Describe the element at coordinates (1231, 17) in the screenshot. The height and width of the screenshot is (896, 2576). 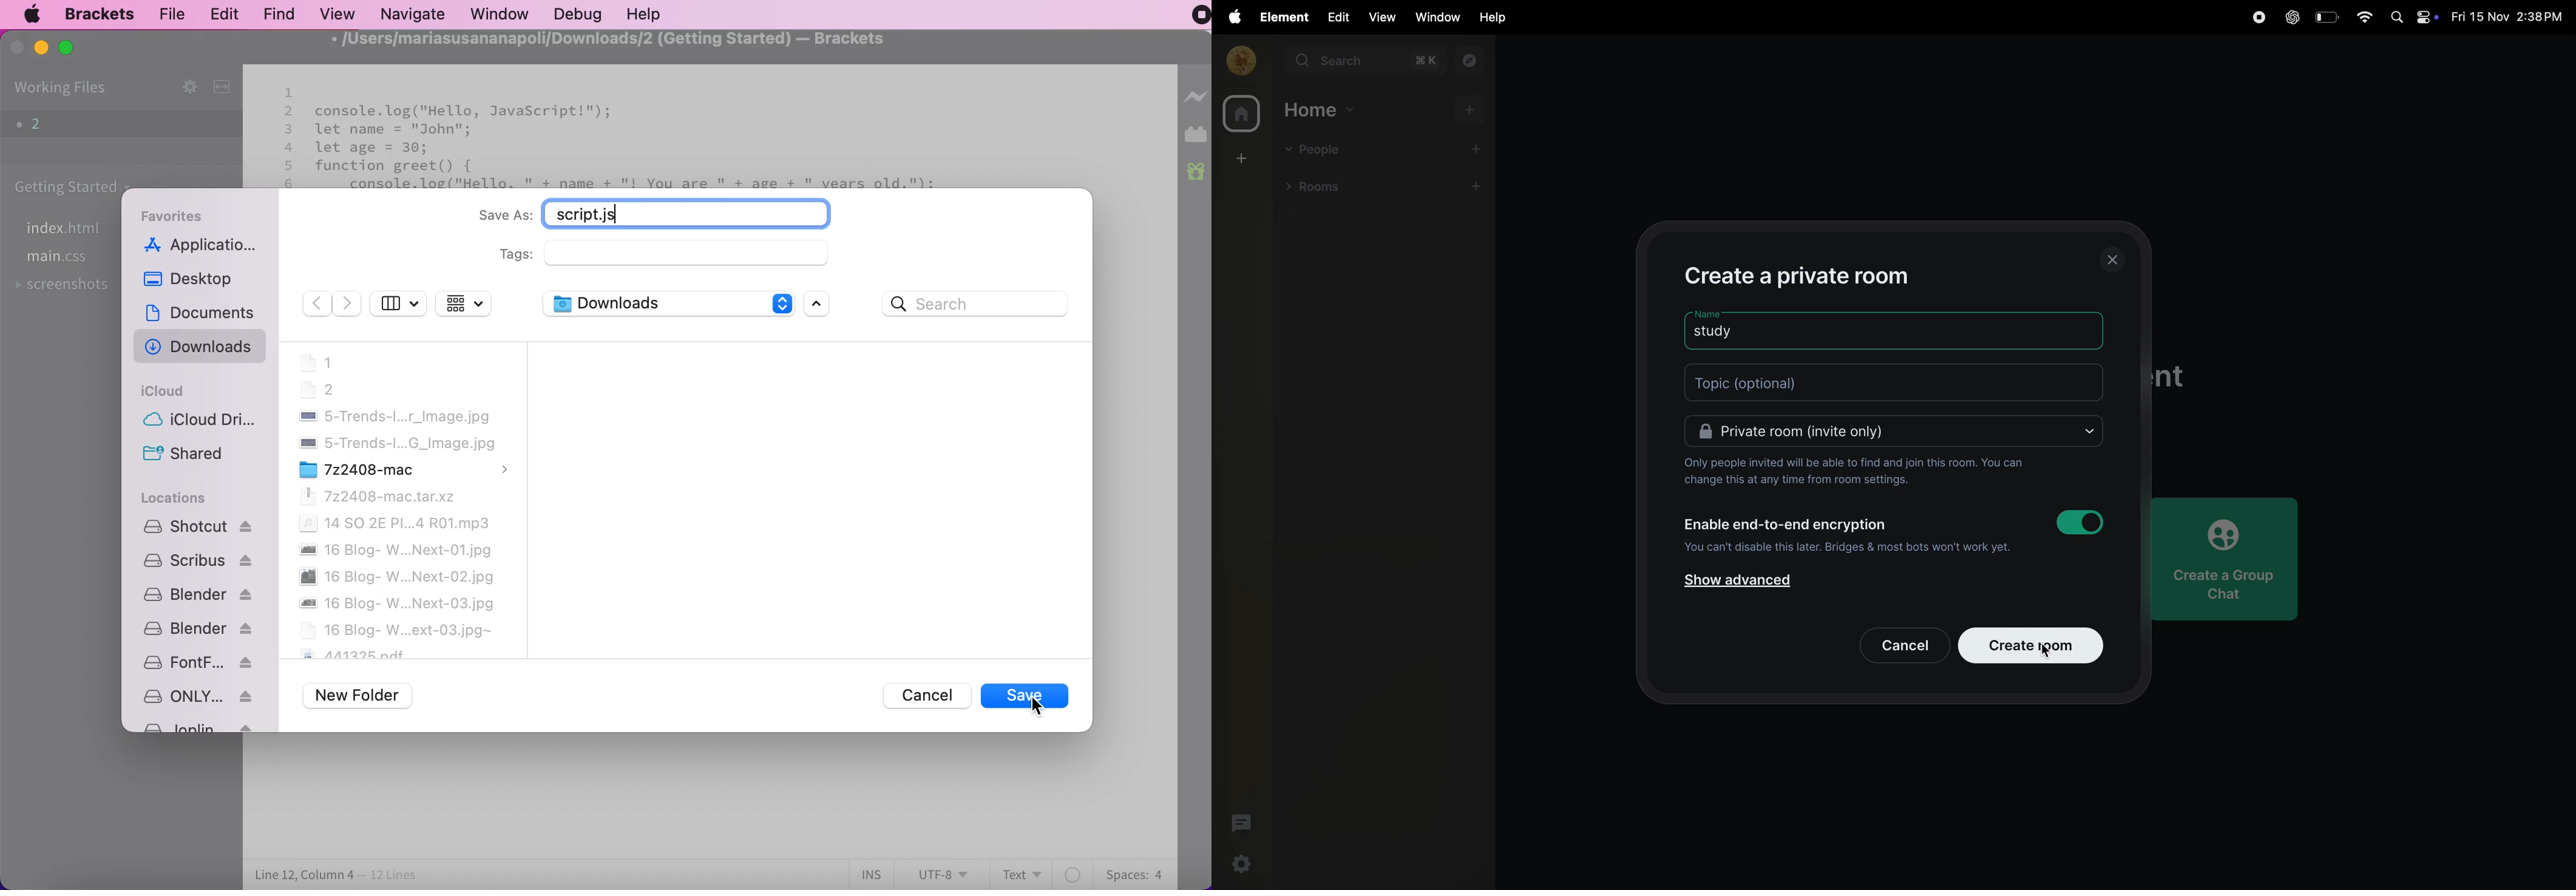
I see `apple menu` at that location.